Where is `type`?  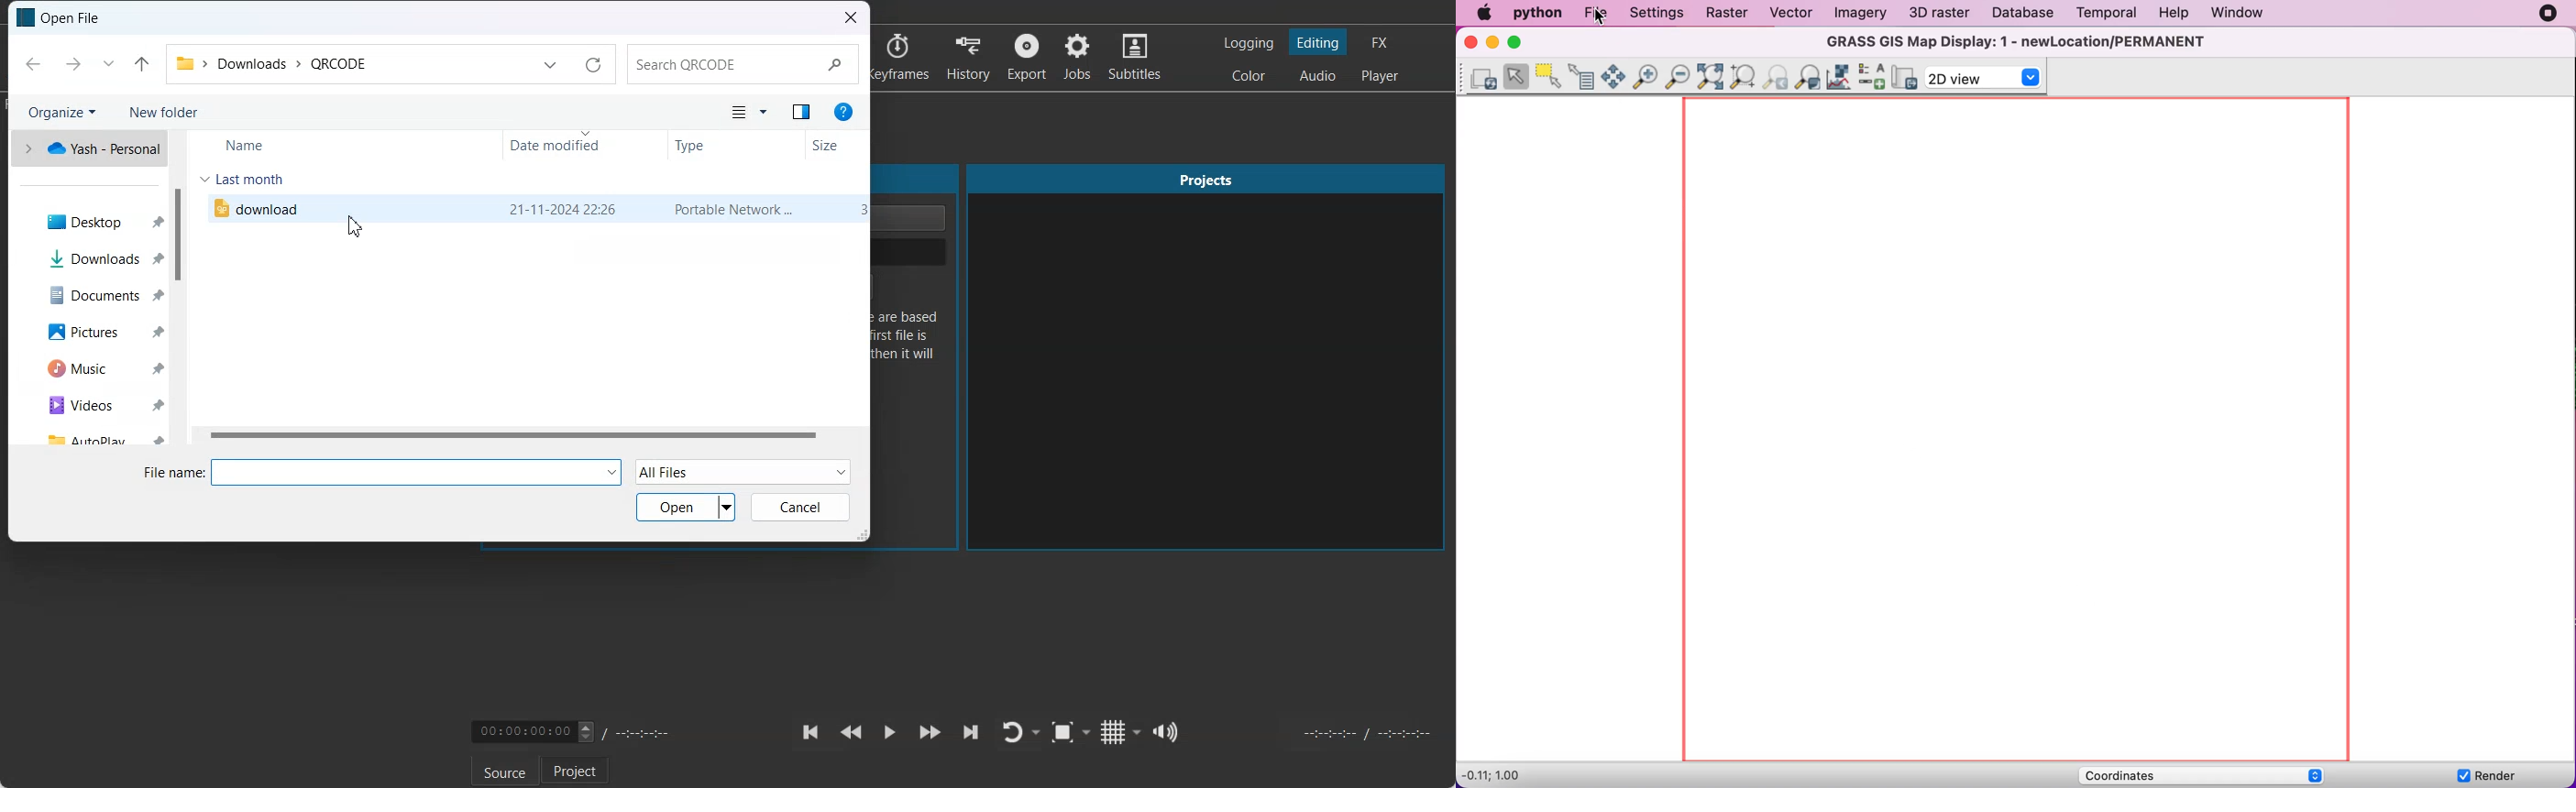 type is located at coordinates (732, 210).